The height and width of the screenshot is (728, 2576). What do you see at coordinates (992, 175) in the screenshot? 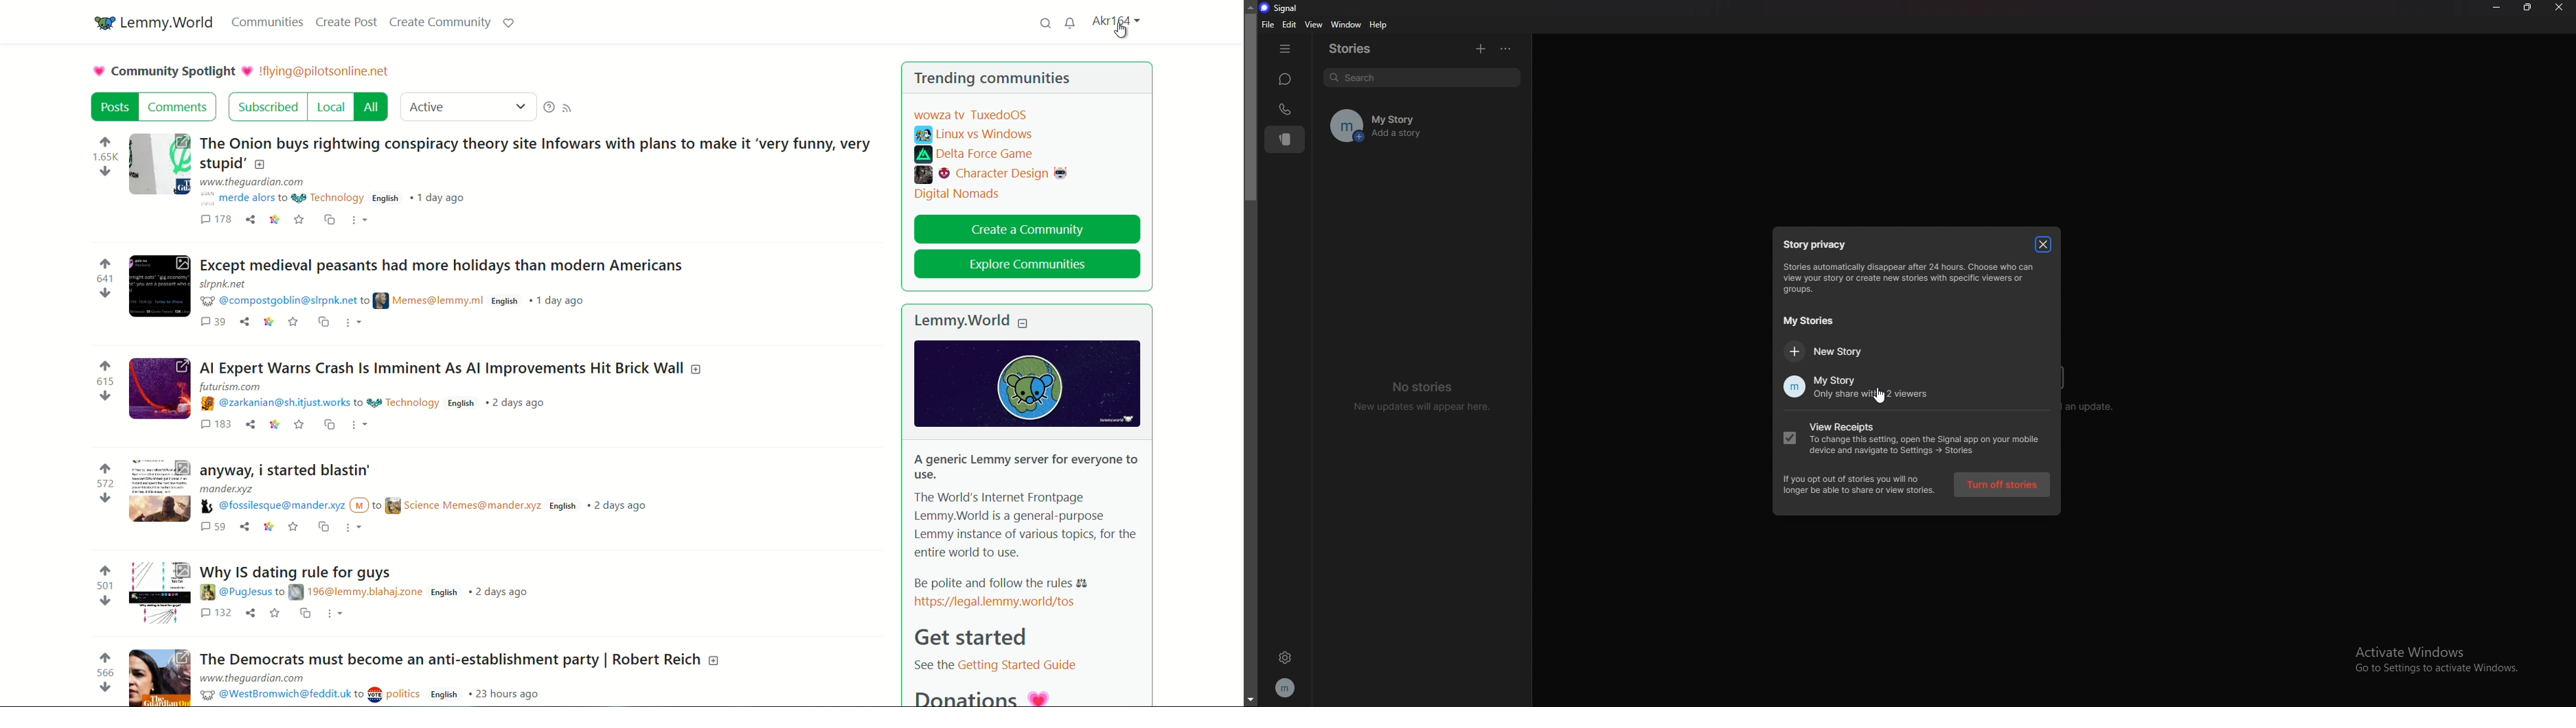
I see `character design` at bounding box center [992, 175].